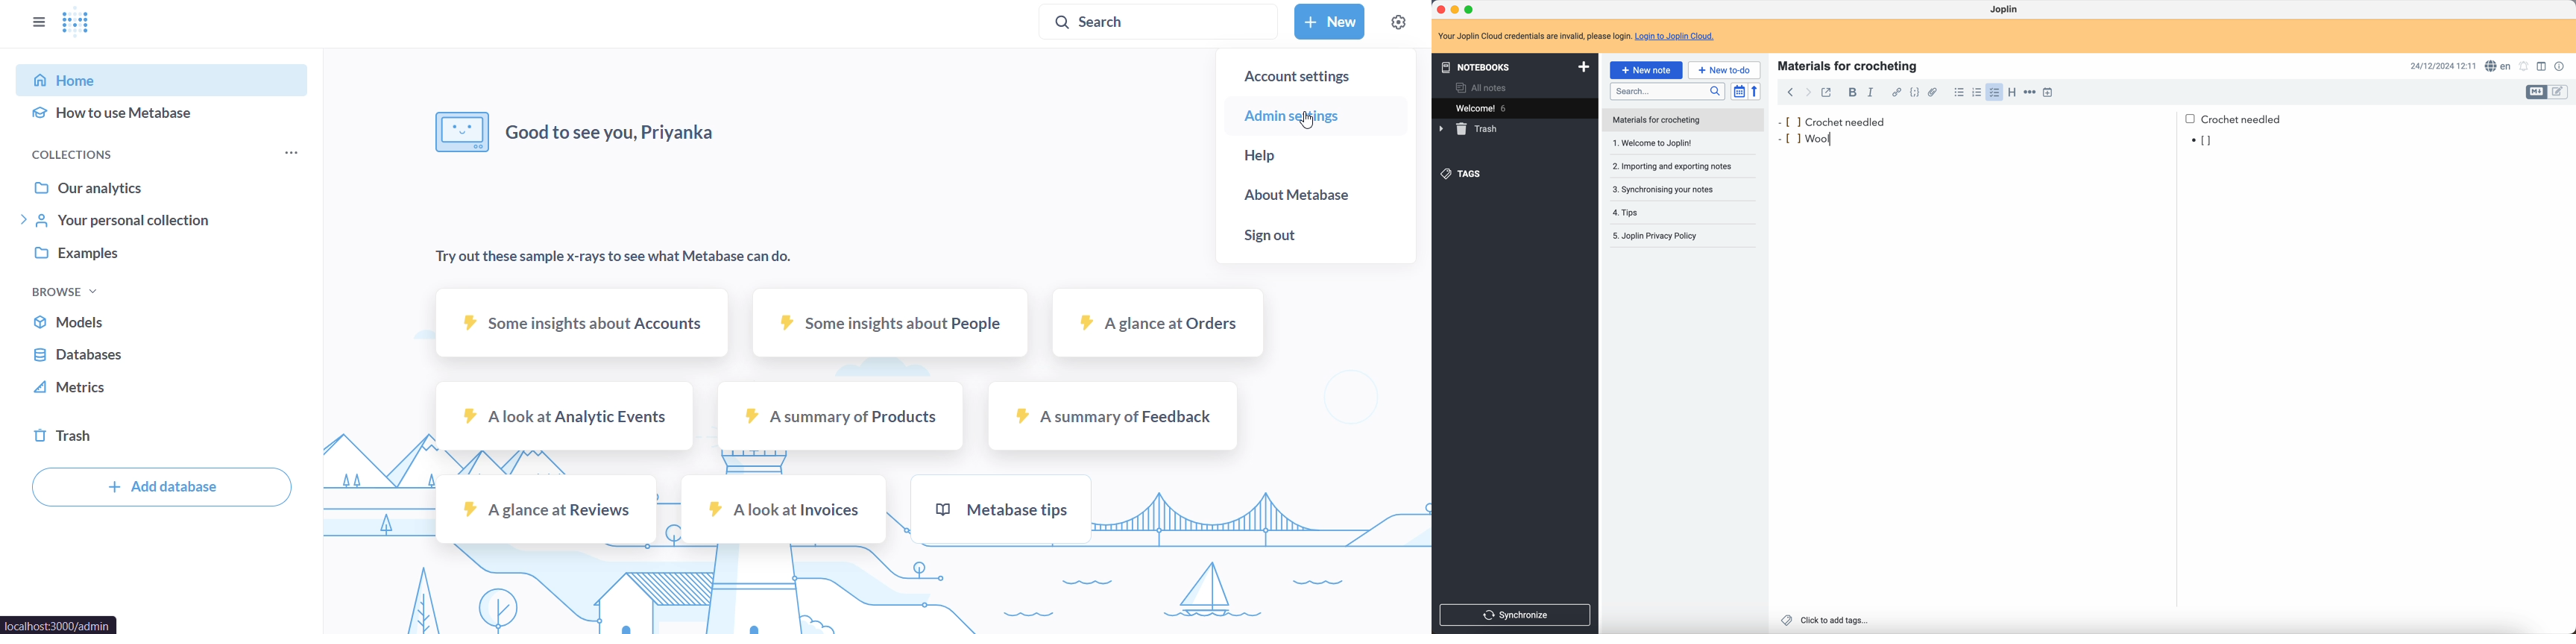 This screenshot has height=644, width=2576. What do you see at coordinates (2203, 141) in the screenshot?
I see `bullet point` at bounding box center [2203, 141].